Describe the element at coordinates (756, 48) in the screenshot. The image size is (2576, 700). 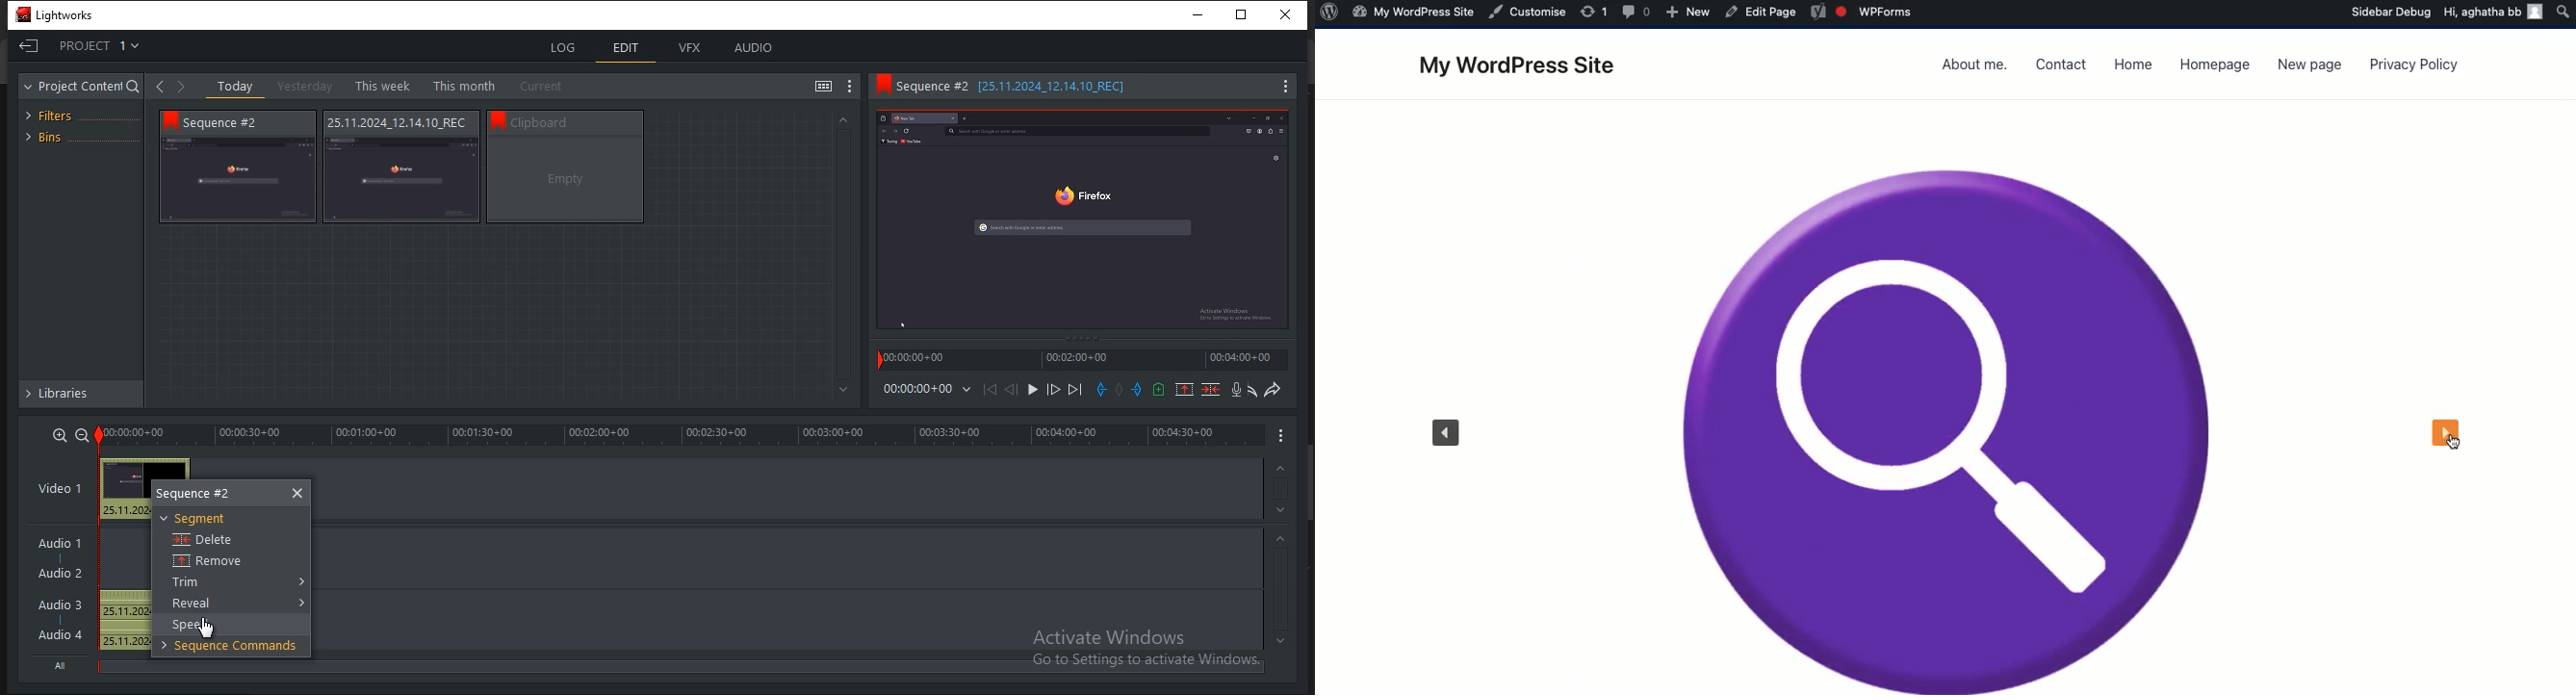
I see `audio` at that location.